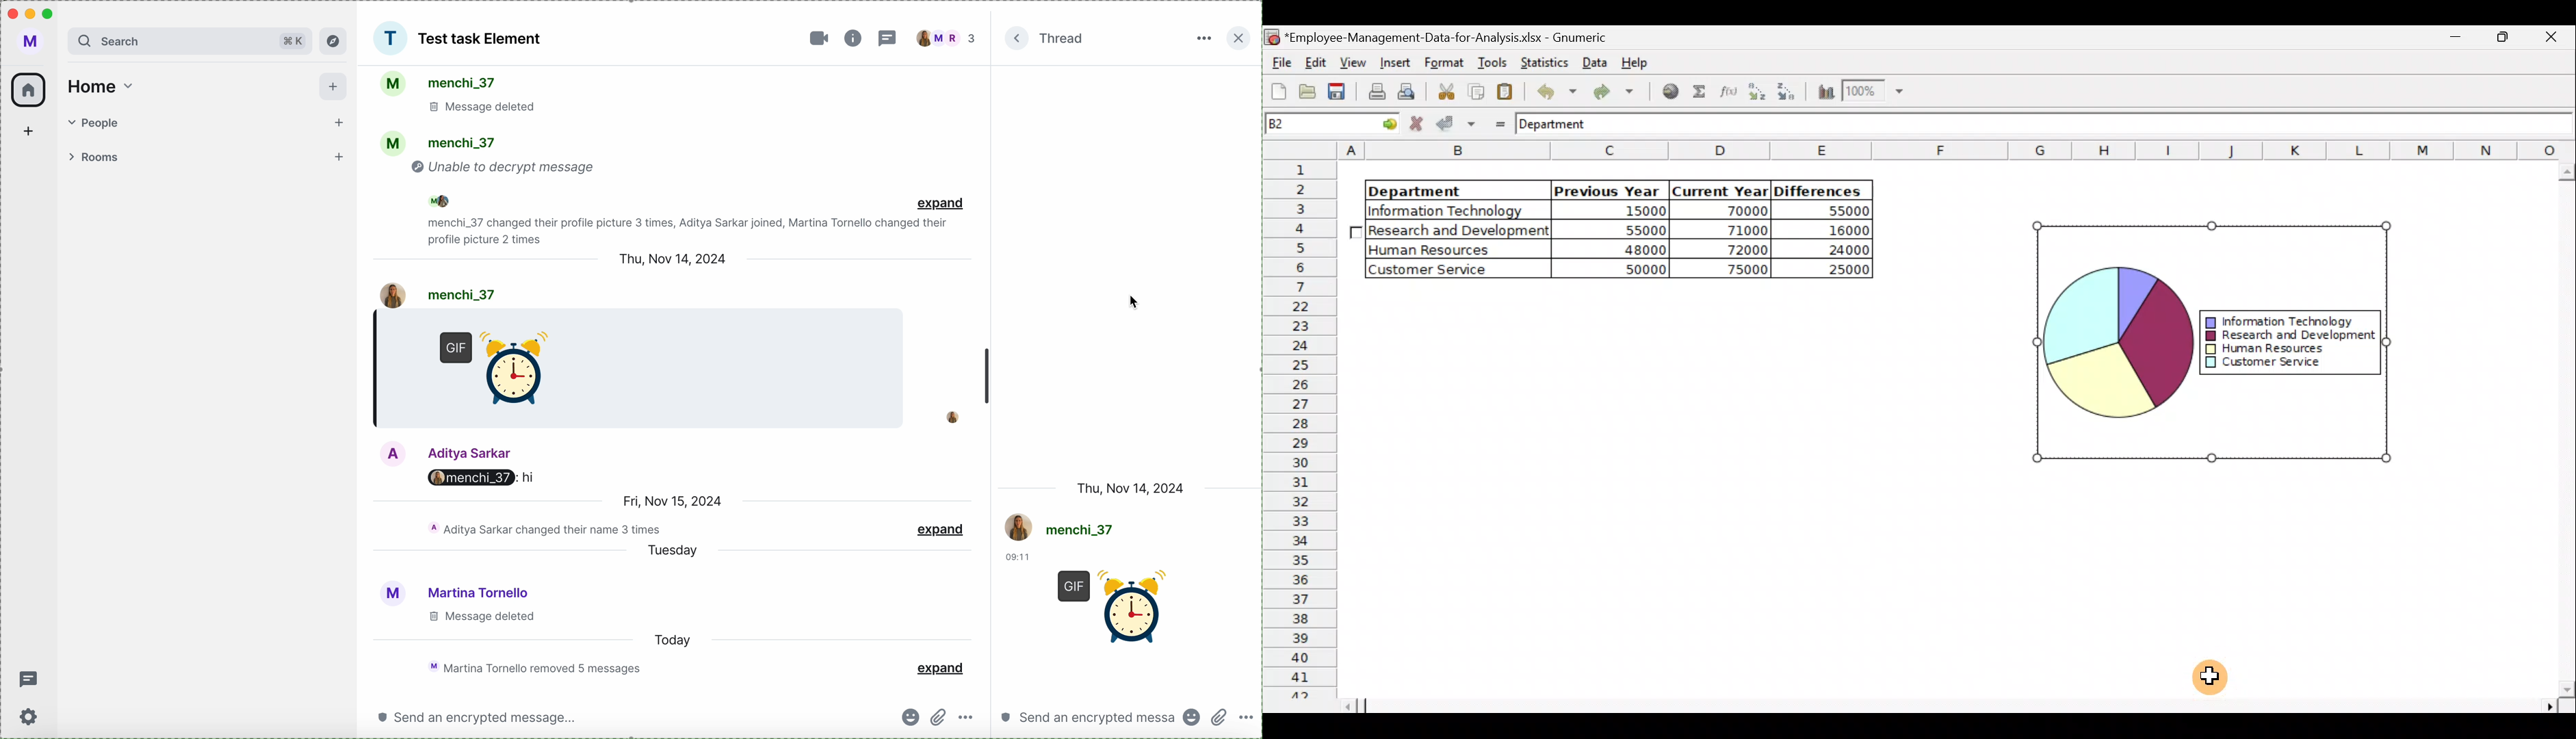  I want to click on search bar, so click(190, 41).